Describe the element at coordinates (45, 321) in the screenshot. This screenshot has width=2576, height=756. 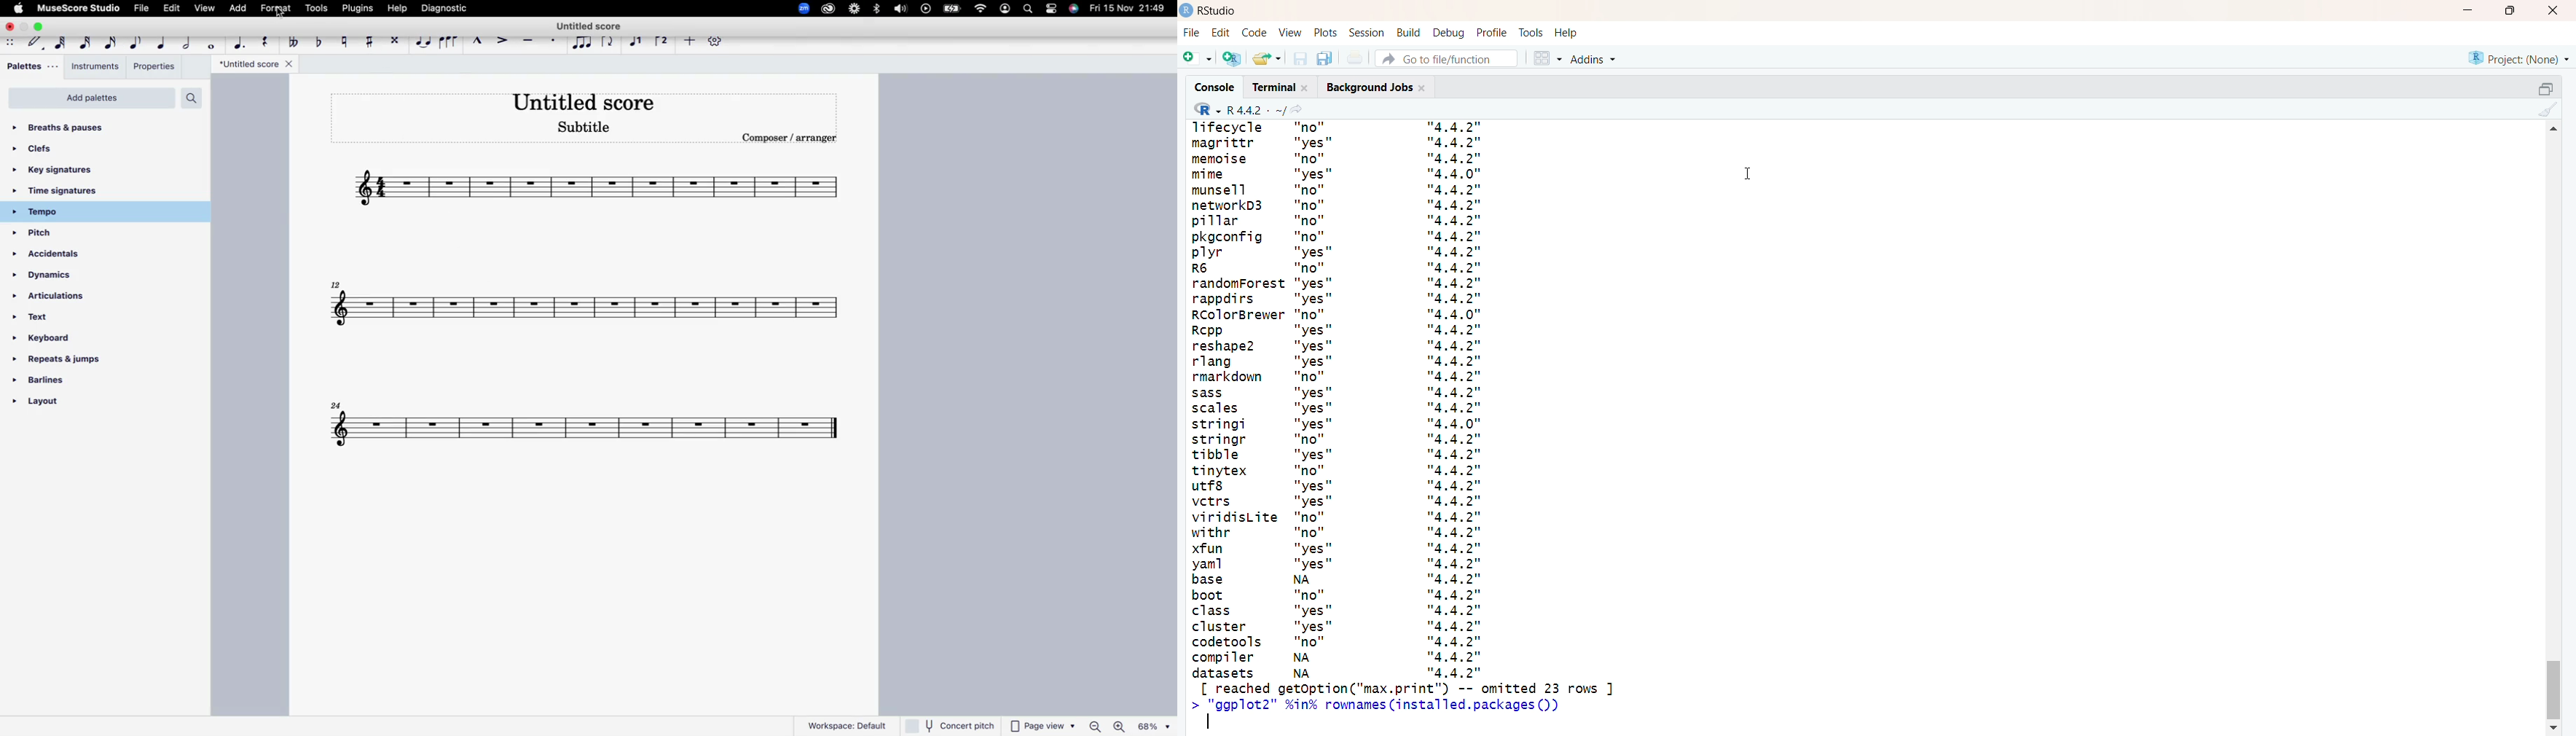
I see `text` at that location.